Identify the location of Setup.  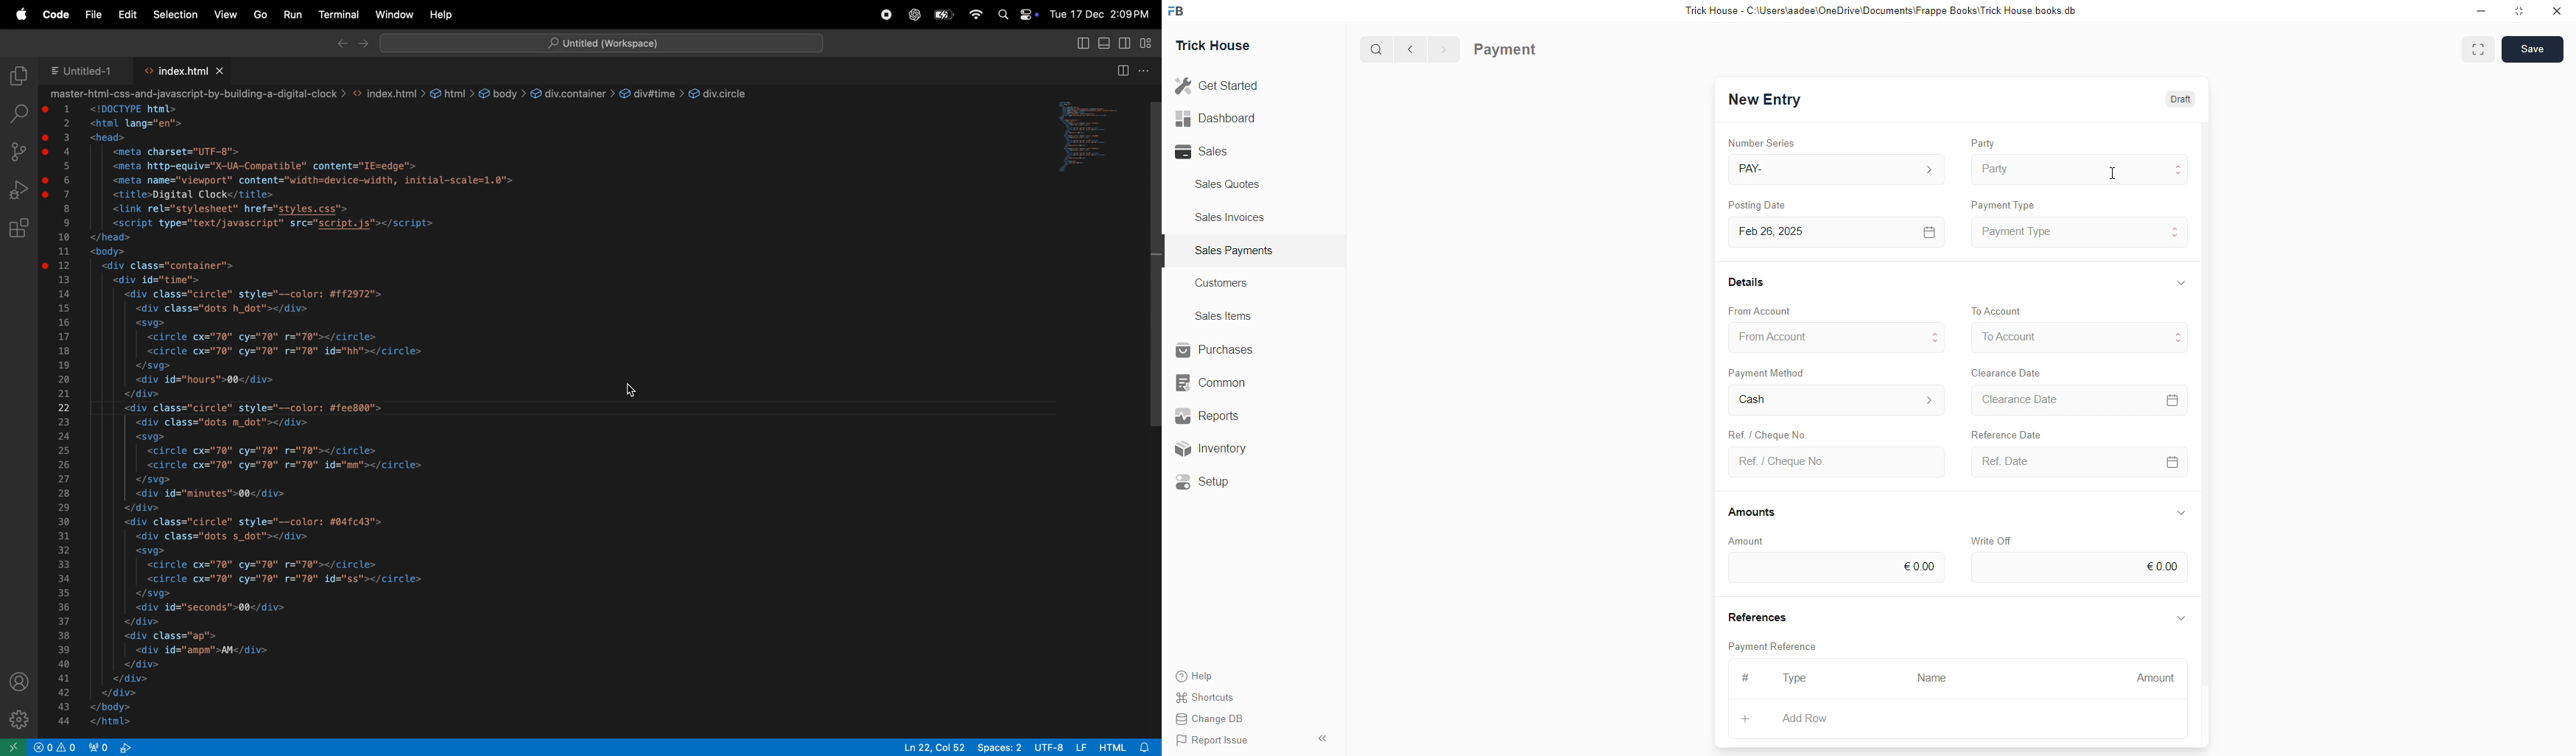
(1210, 484).